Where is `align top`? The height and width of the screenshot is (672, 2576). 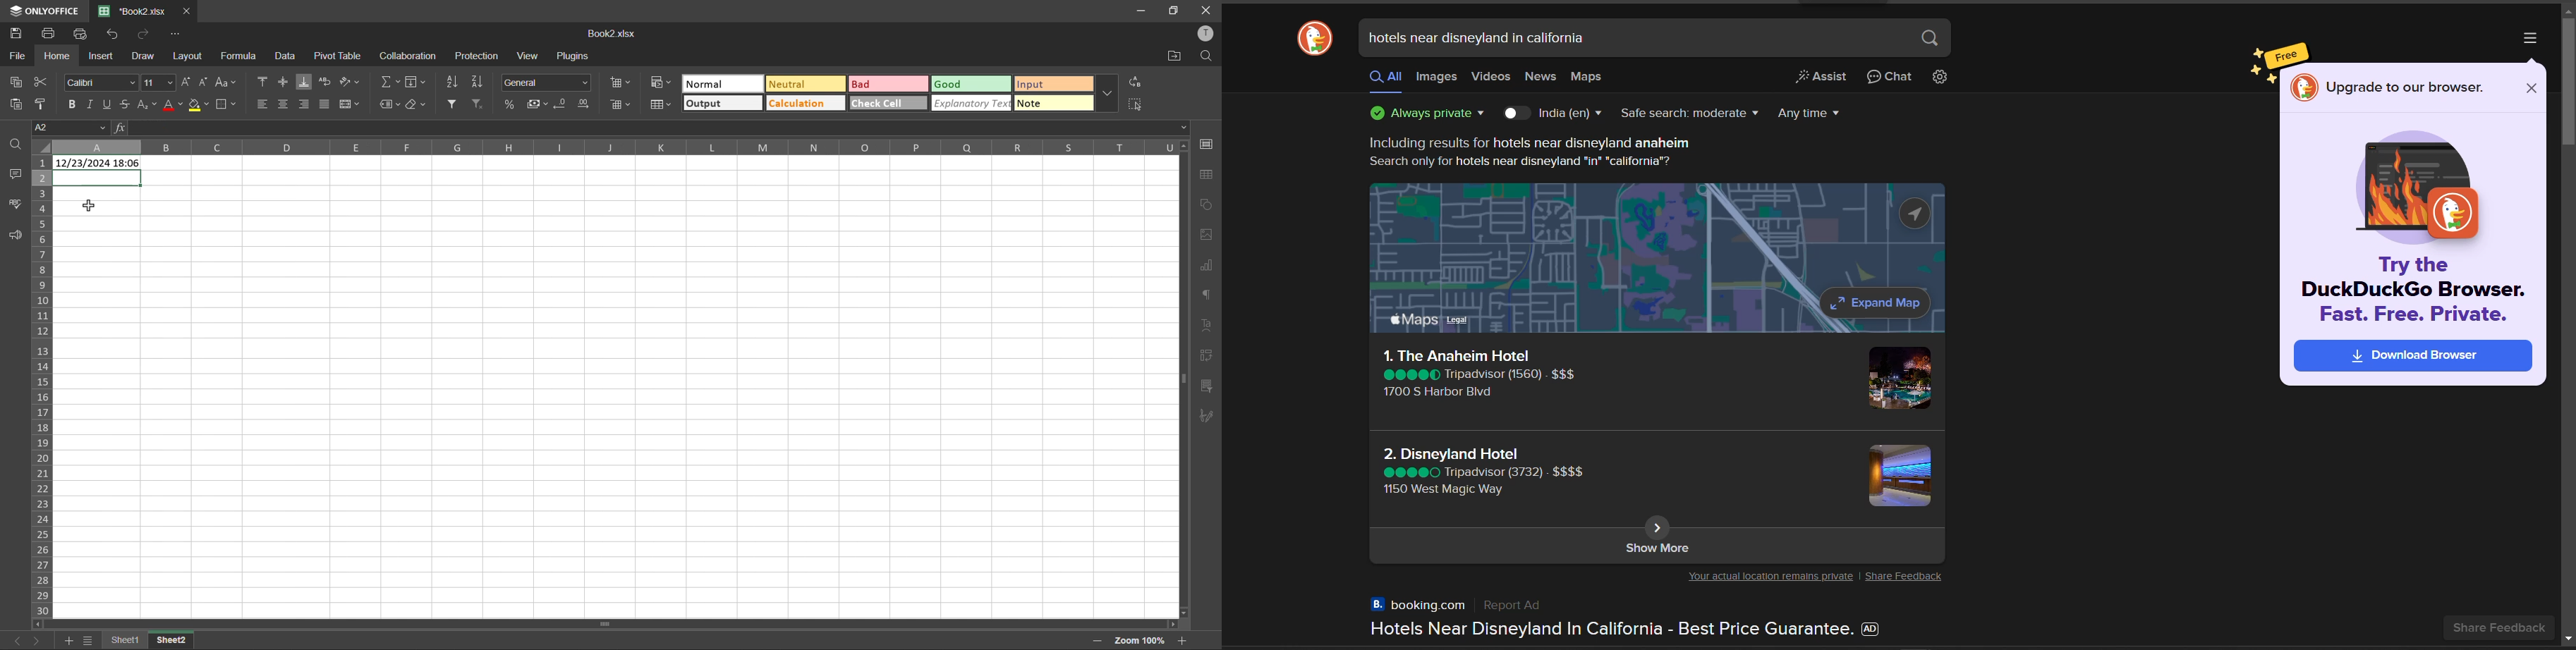 align top is located at coordinates (265, 81).